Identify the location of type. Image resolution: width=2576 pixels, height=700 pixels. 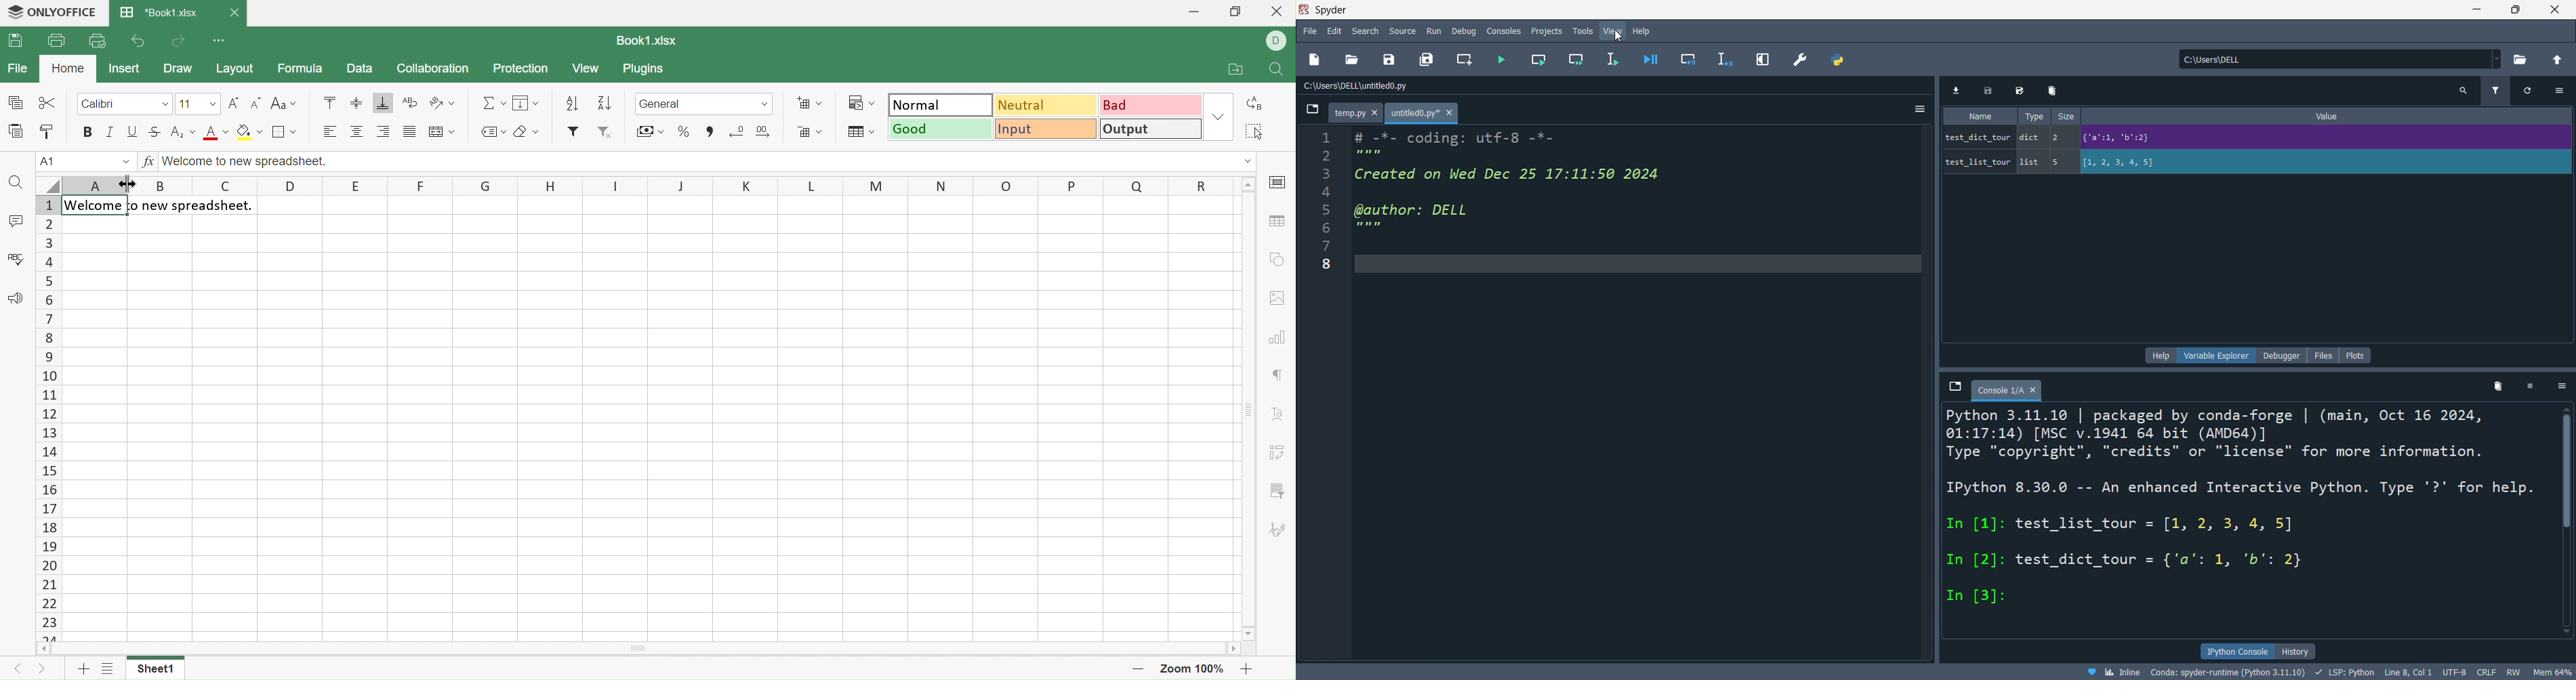
(2031, 115).